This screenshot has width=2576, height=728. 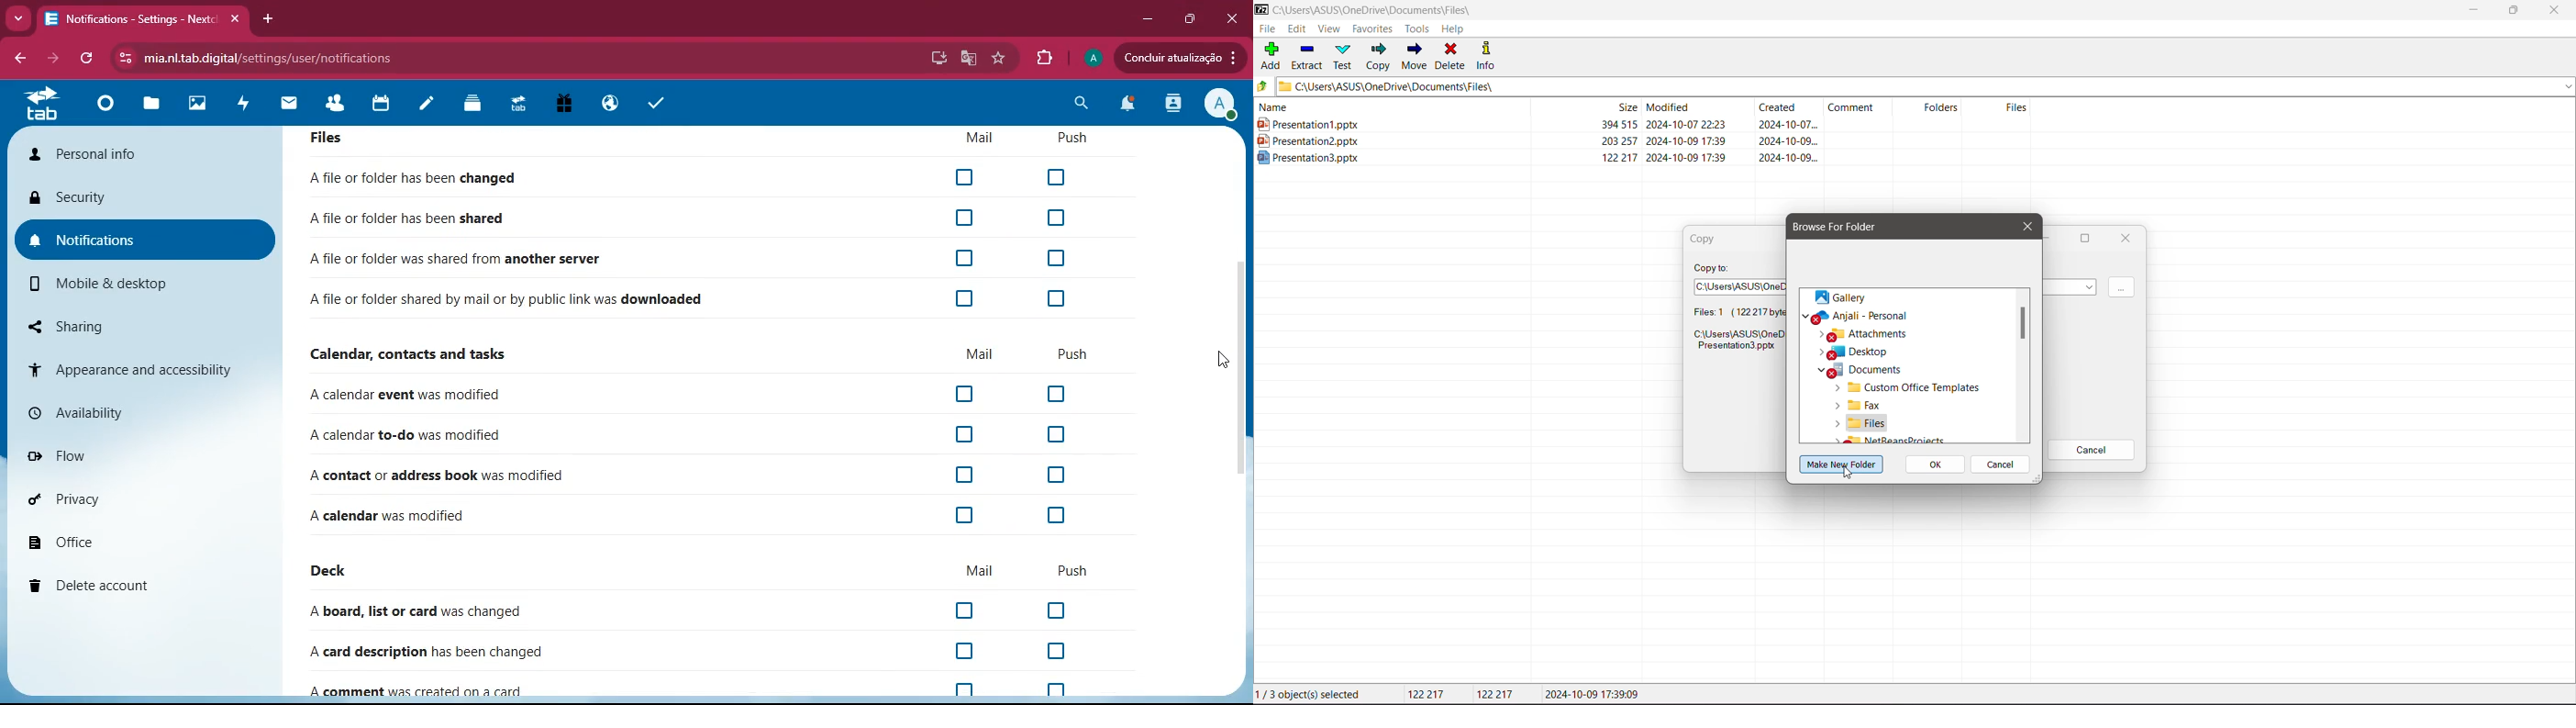 What do you see at coordinates (960, 434) in the screenshot?
I see `off` at bounding box center [960, 434].